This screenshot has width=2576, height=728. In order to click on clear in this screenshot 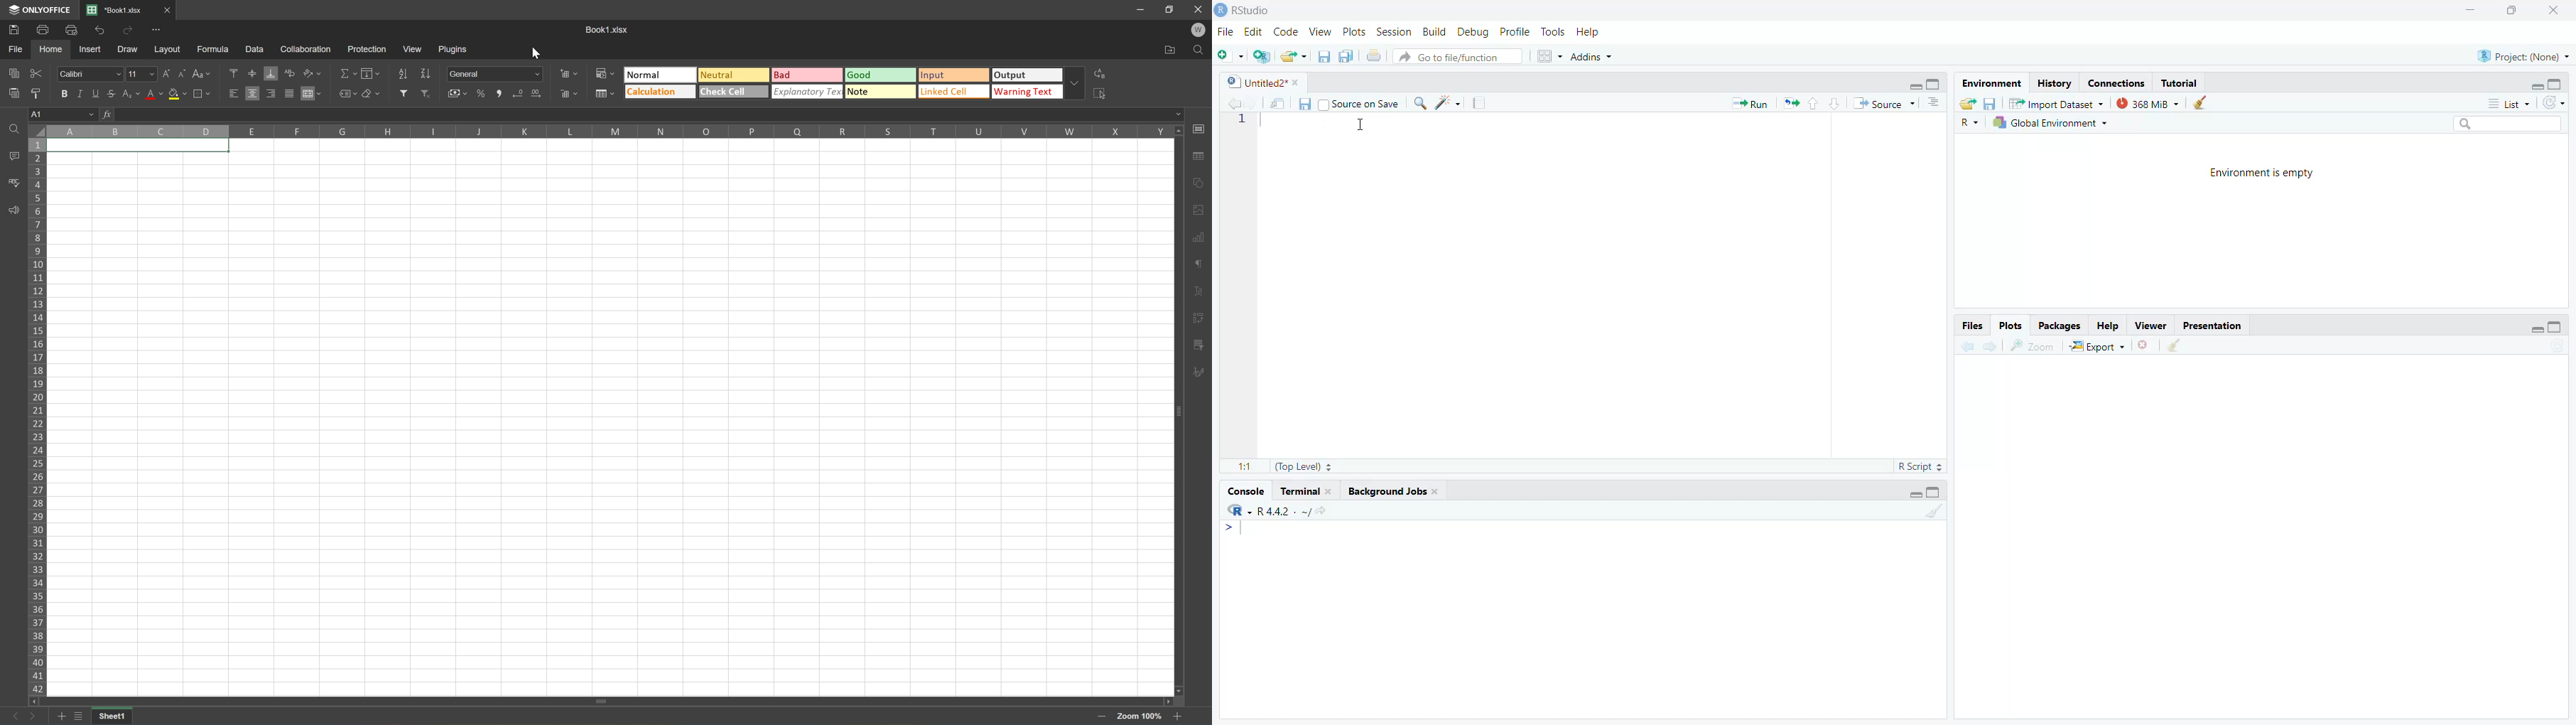, I will do `click(1934, 515)`.